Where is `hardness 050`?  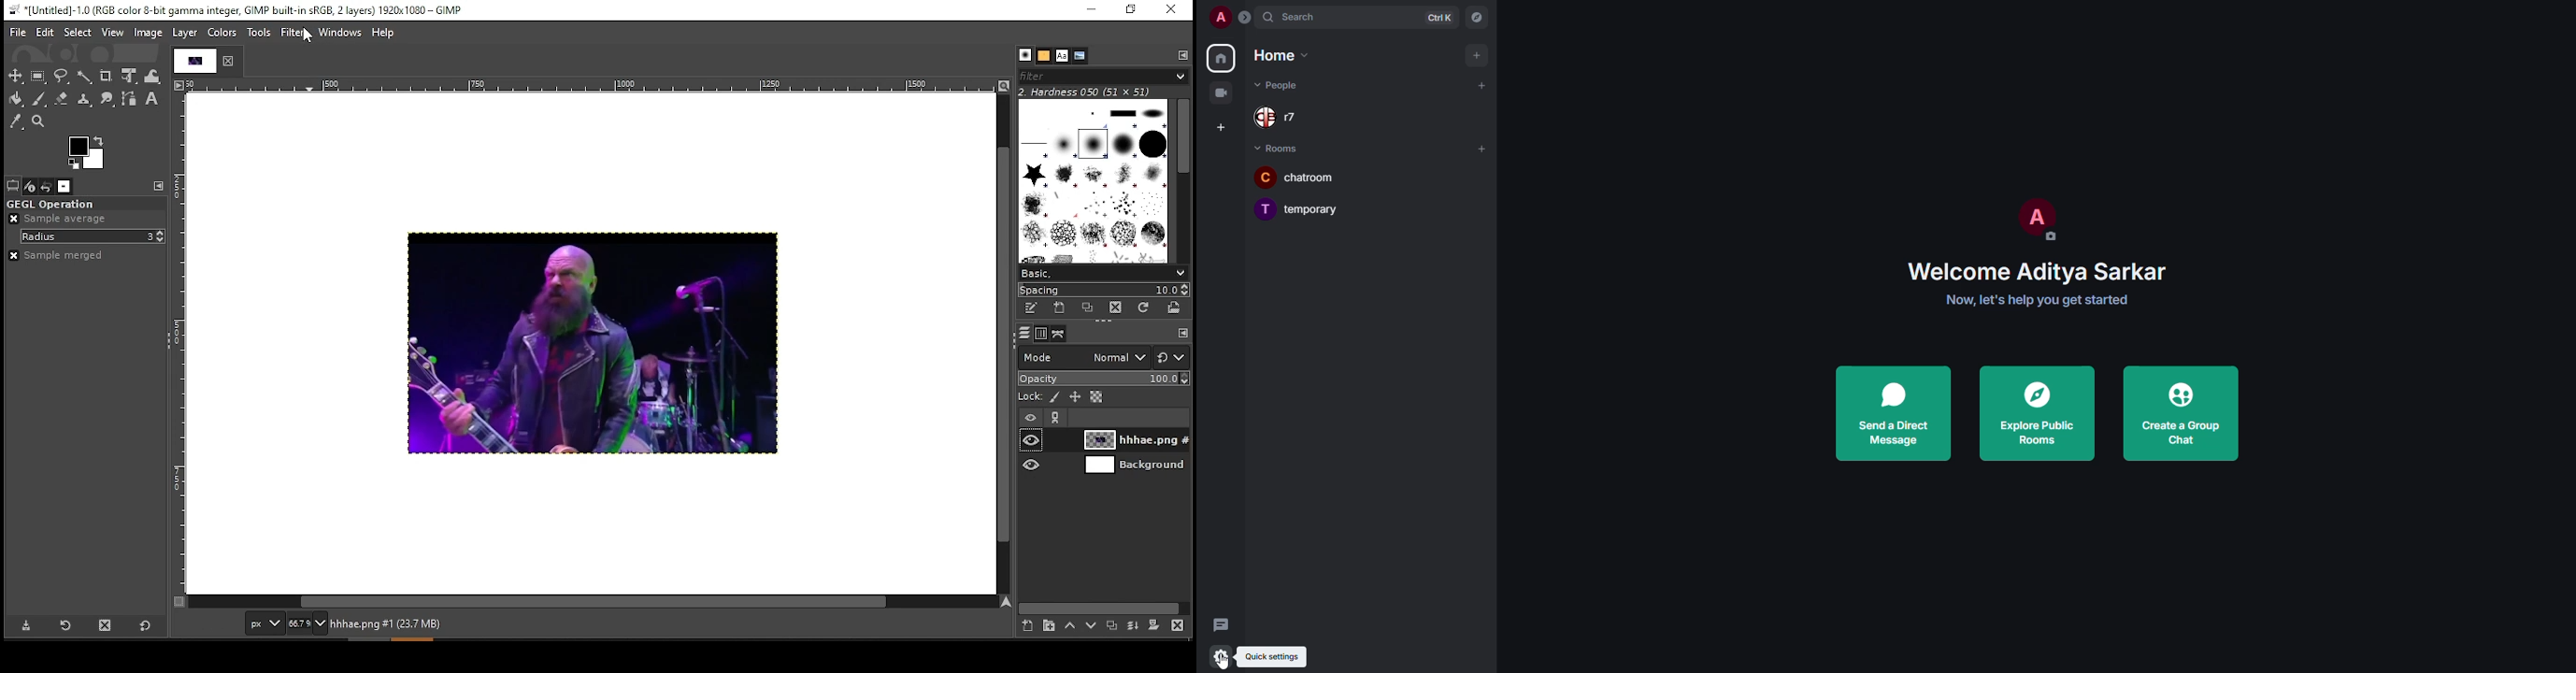 hardness 050 is located at coordinates (1100, 92).